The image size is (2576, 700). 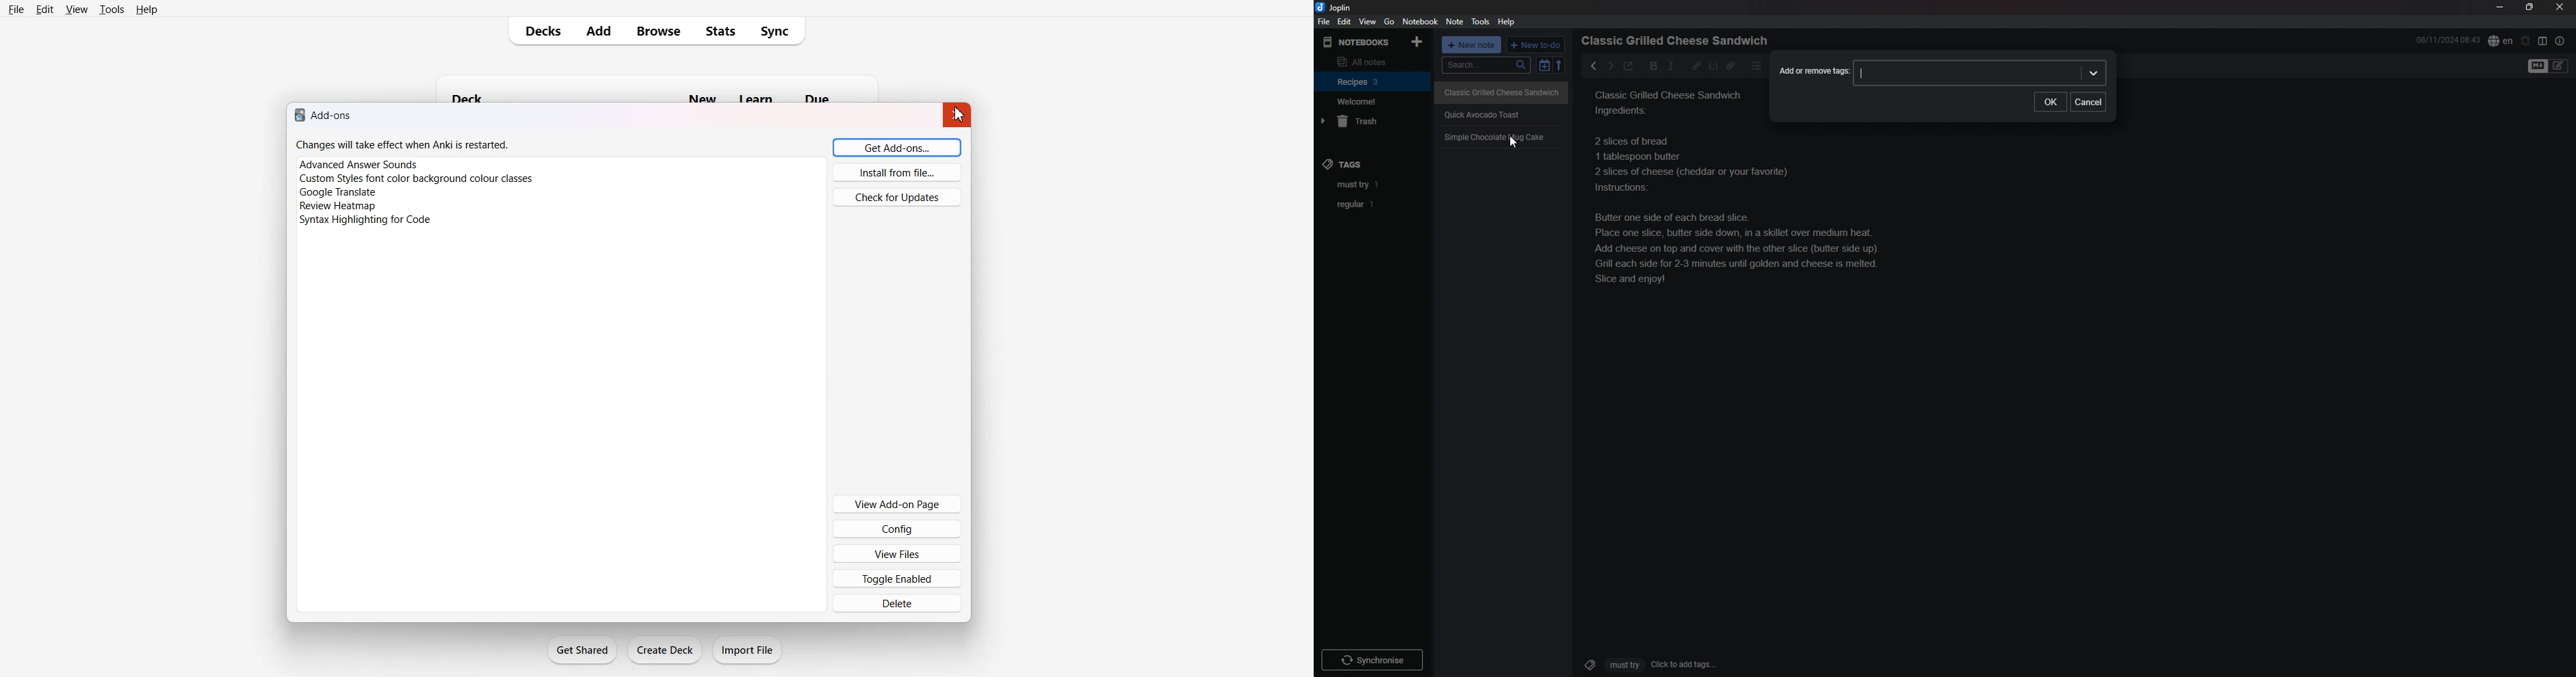 I want to click on edit, so click(x=1343, y=22).